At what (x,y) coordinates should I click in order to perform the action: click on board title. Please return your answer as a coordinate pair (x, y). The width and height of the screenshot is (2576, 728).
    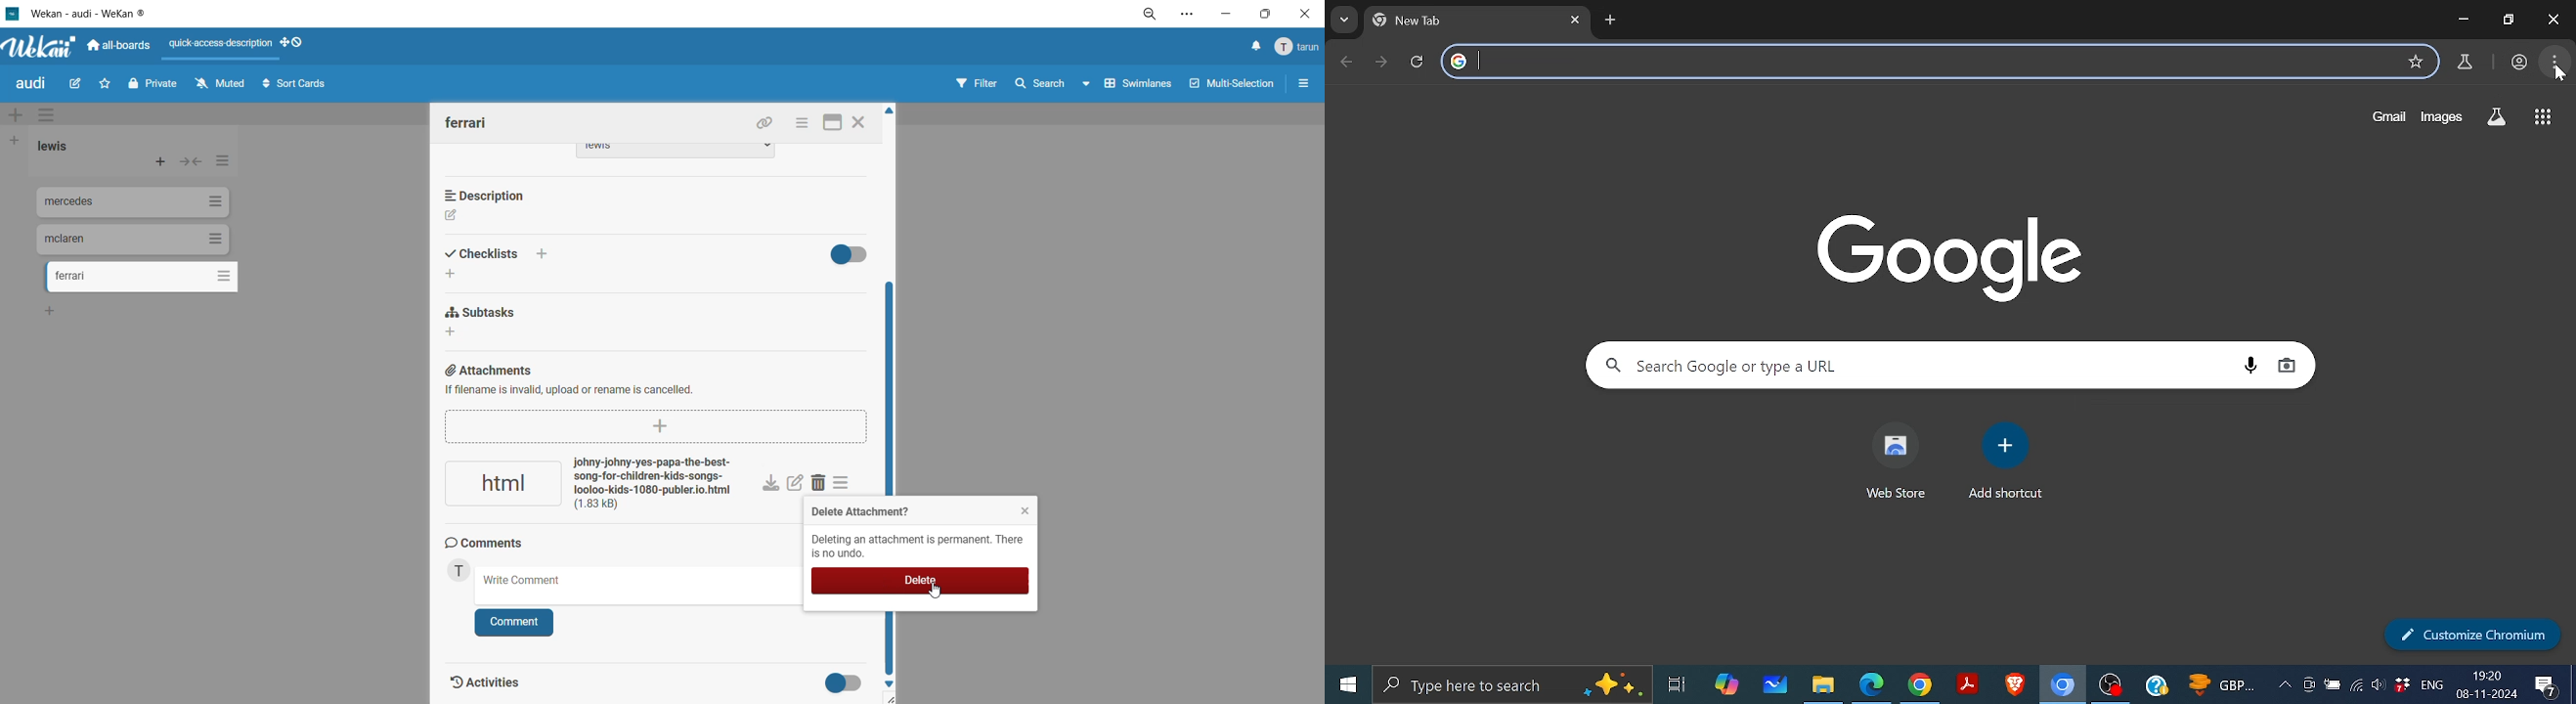
    Looking at the image, I should click on (31, 85).